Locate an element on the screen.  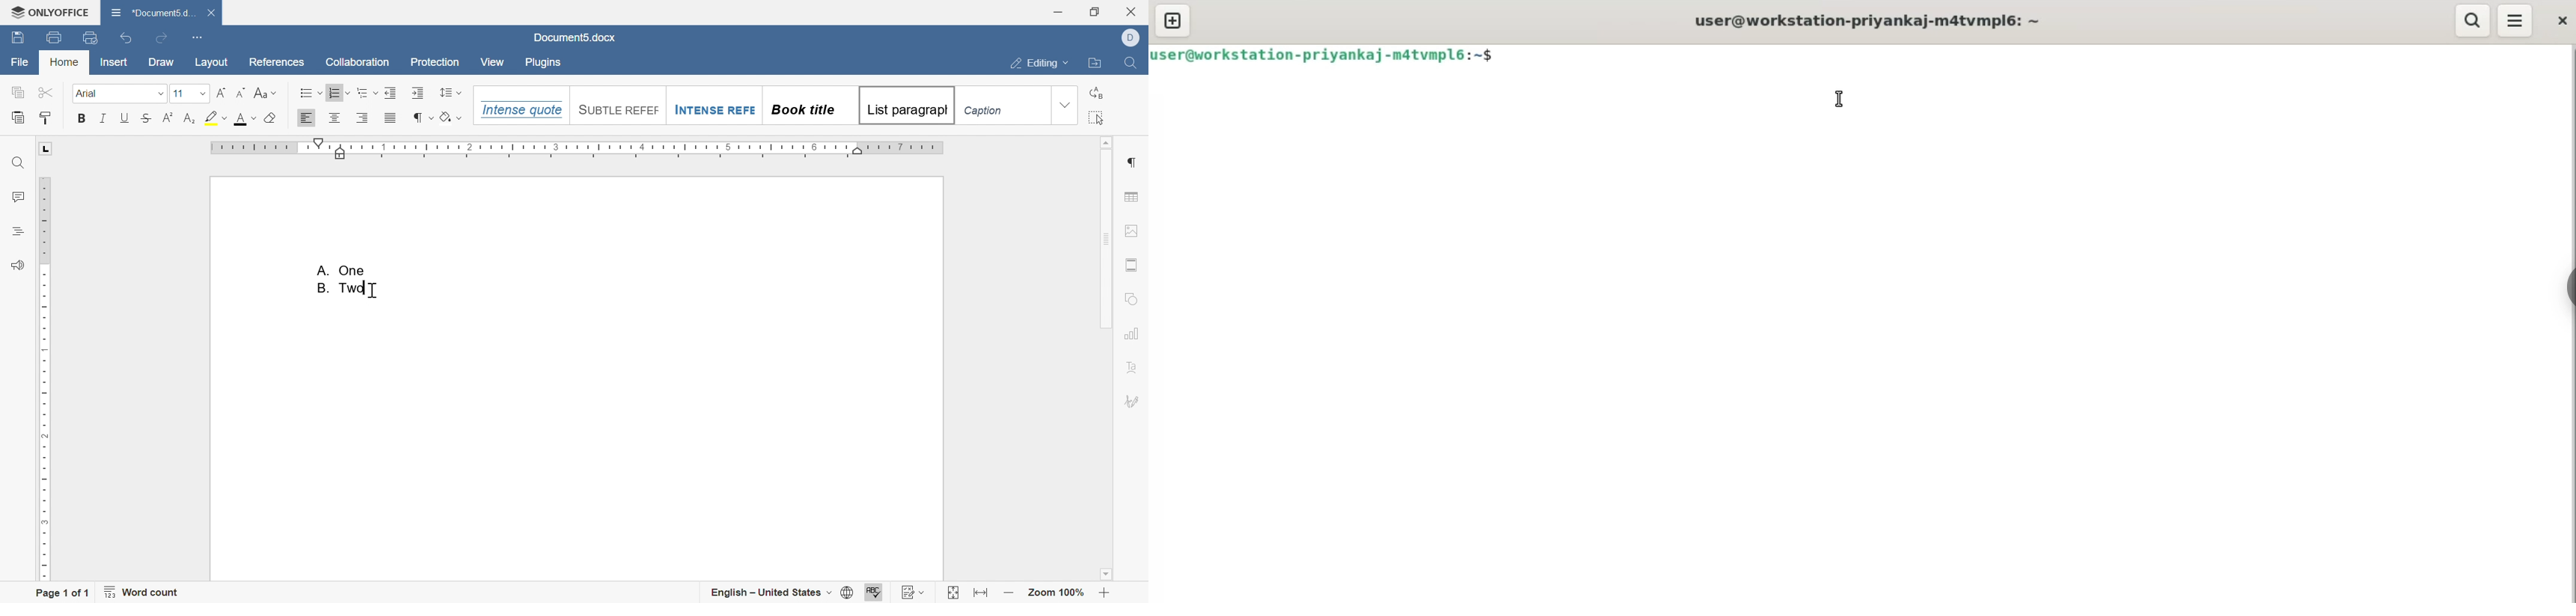
paste is located at coordinates (17, 116).